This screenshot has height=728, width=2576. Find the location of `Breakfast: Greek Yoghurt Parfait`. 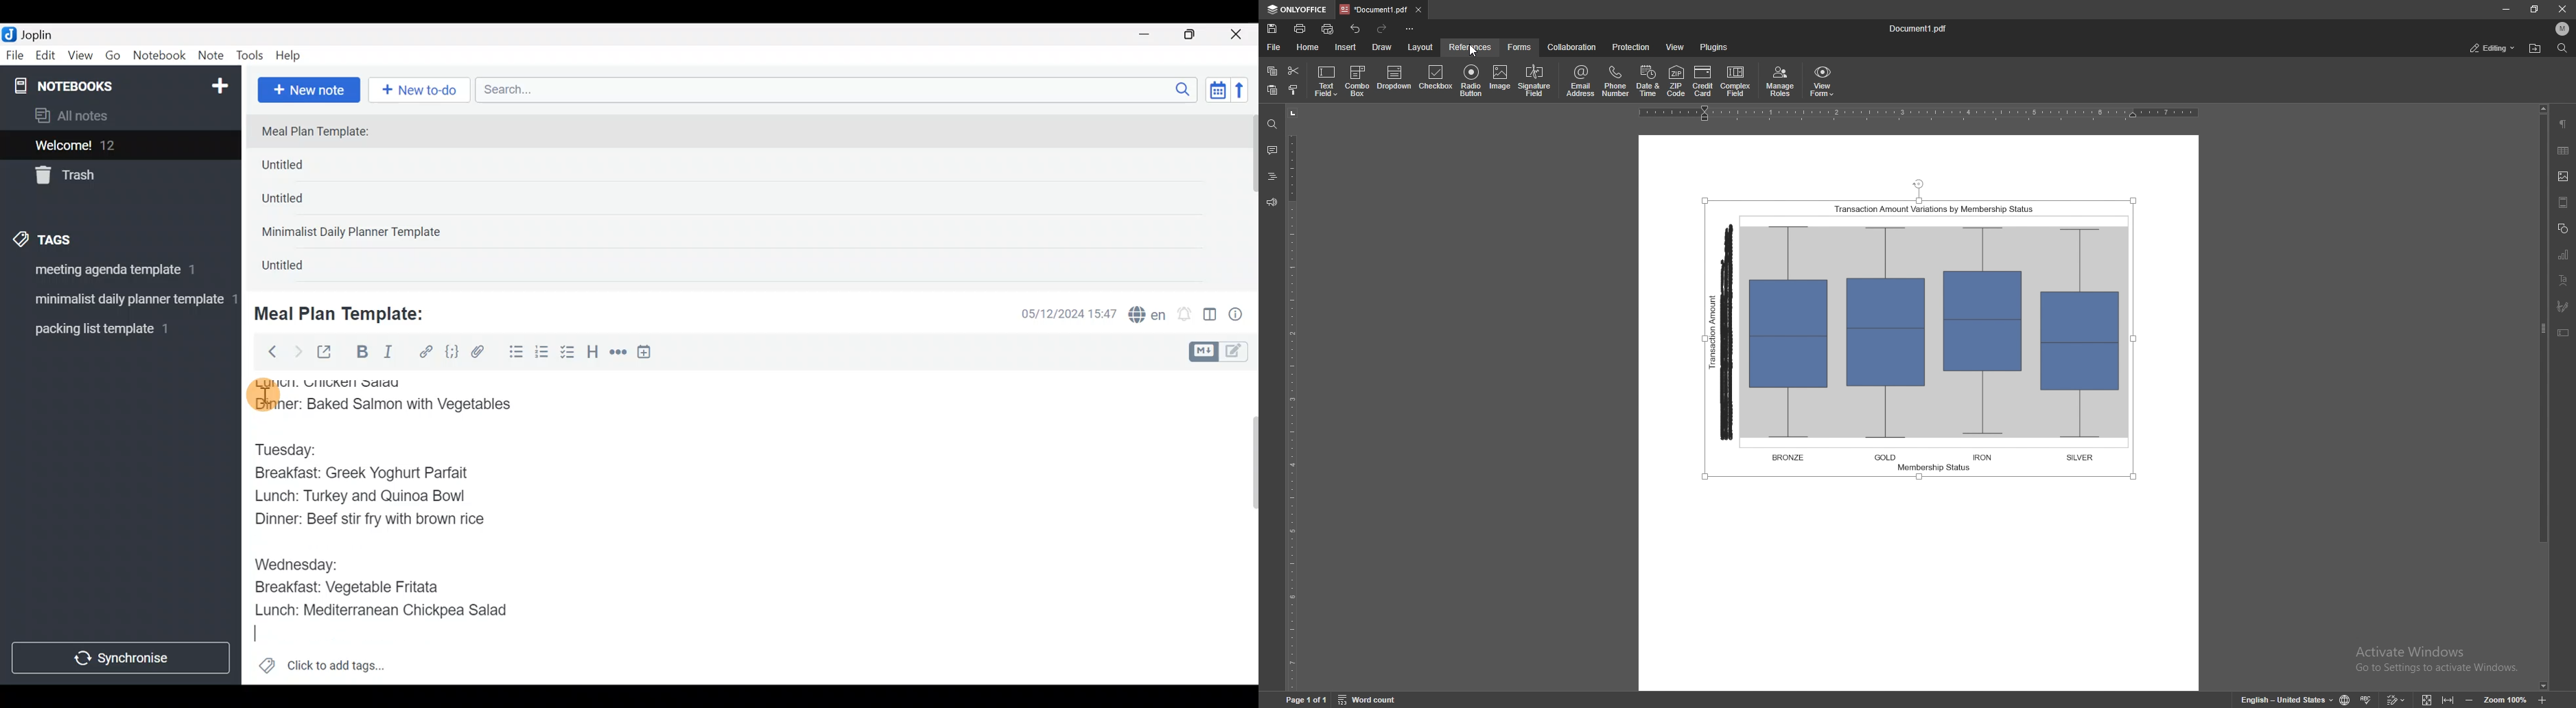

Breakfast: Greek Yoghurt Parfait is located at coordinates (370, 475).